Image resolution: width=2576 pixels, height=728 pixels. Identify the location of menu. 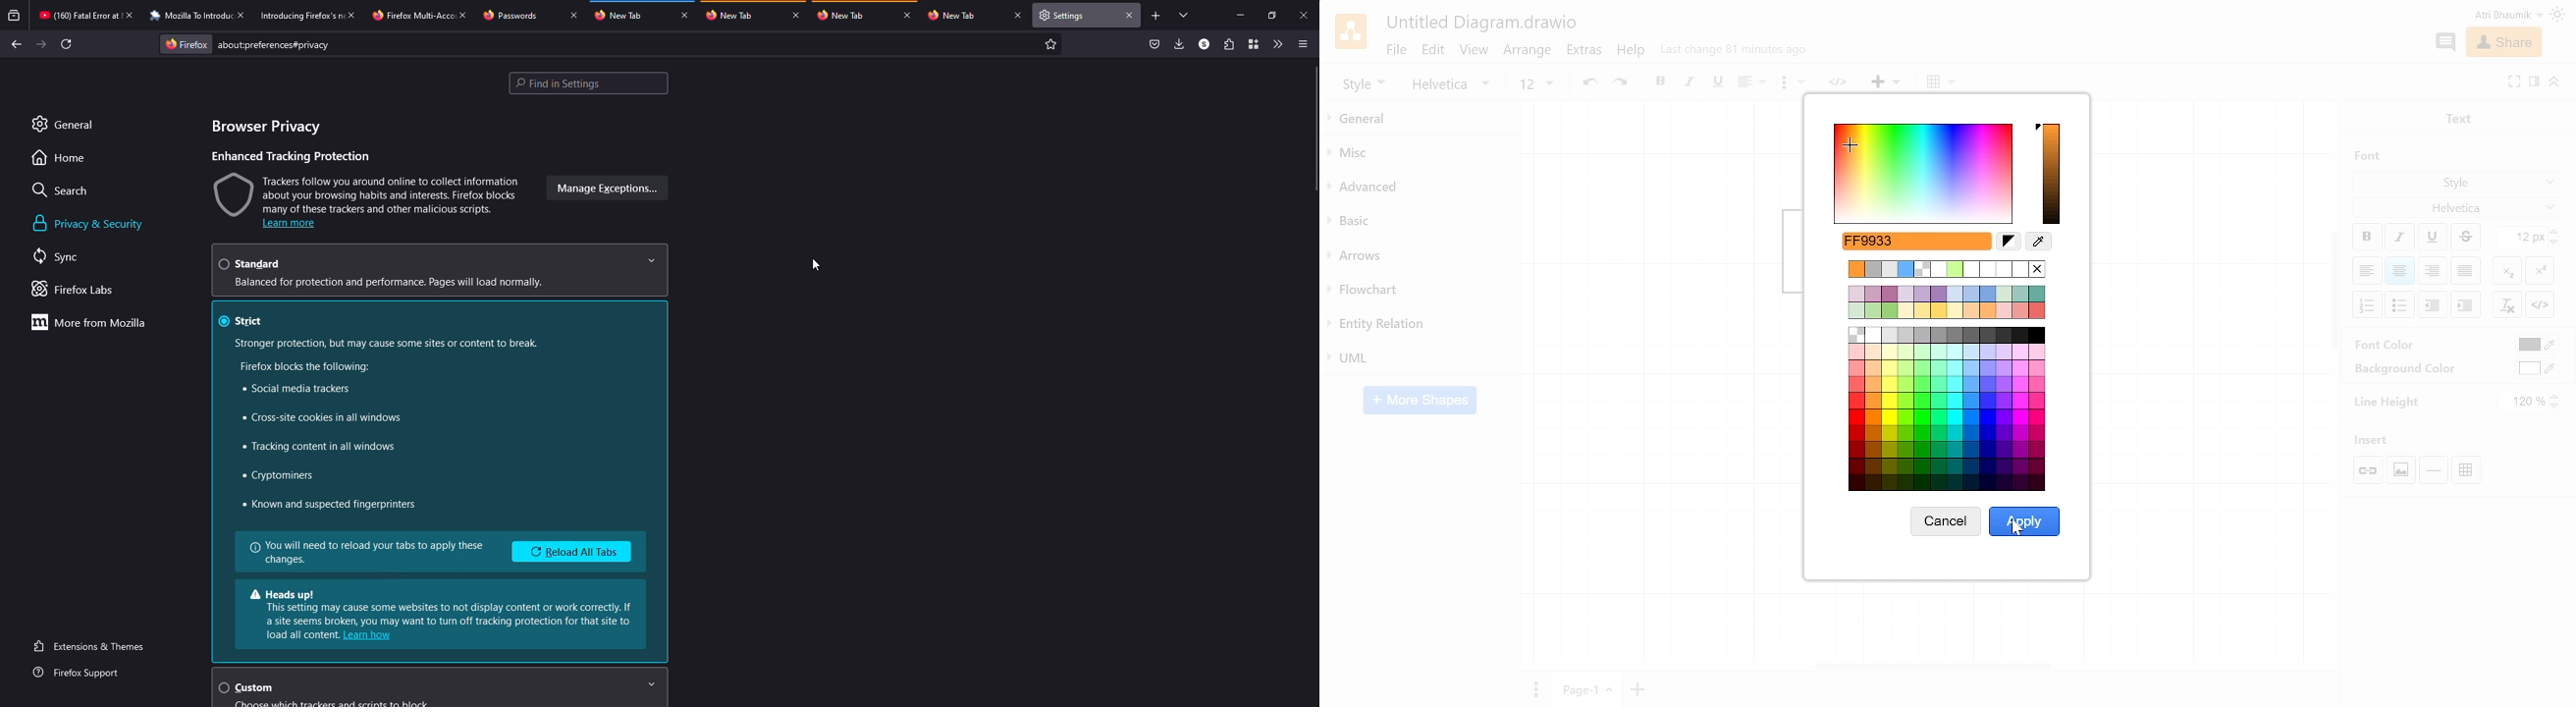
(1302, 44).